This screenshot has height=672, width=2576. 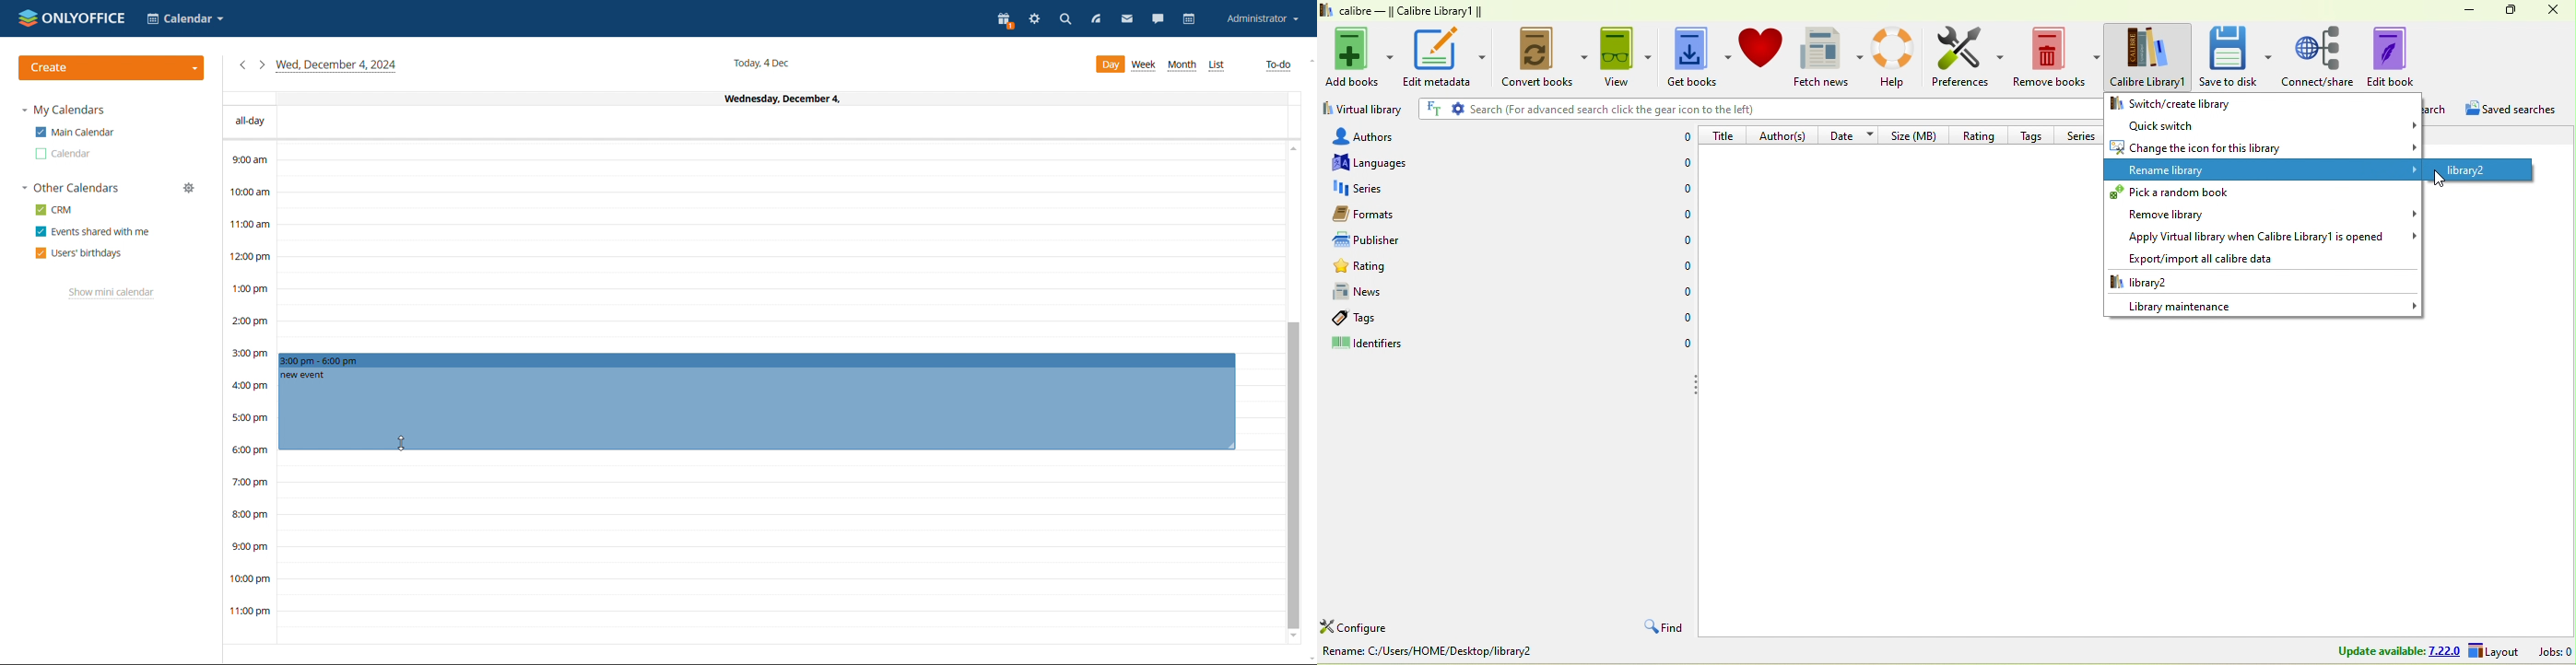 What do you see at coordinates (2236, 55) in the screenshot?
I see `save to disk` at bounding box center [2236, 55].